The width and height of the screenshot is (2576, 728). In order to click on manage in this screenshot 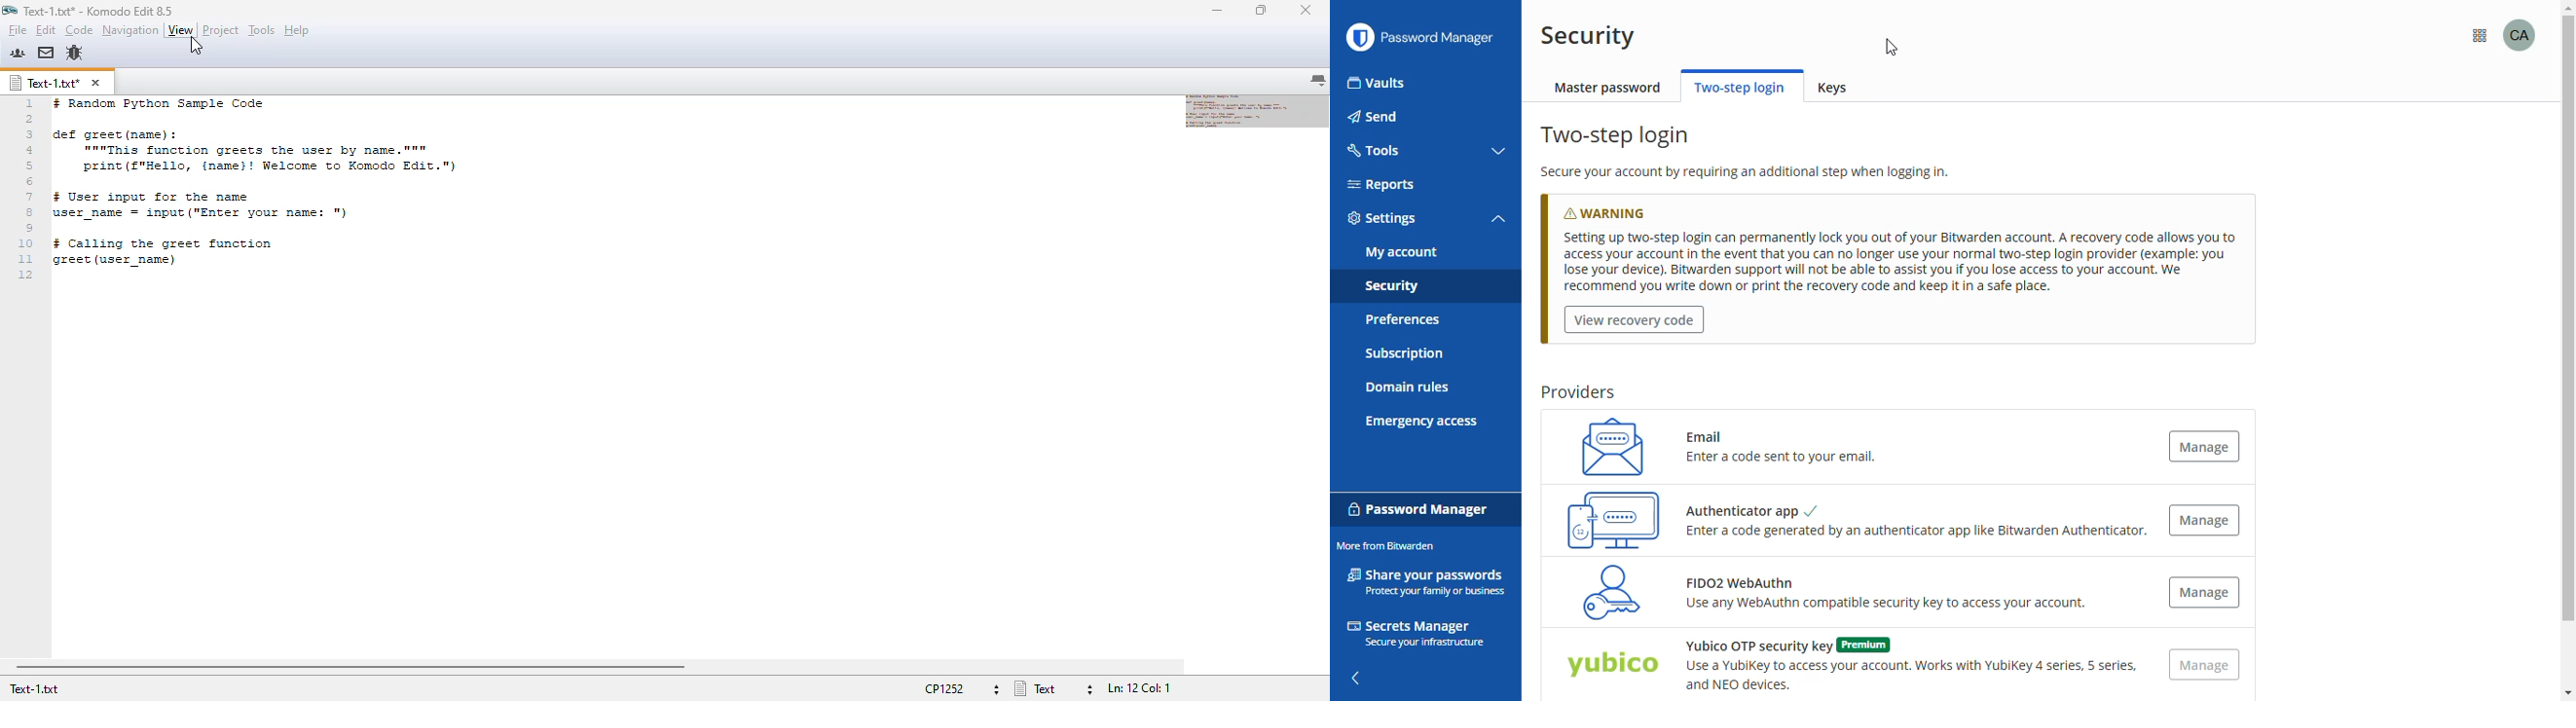, I will do `click(2204, 592)`.